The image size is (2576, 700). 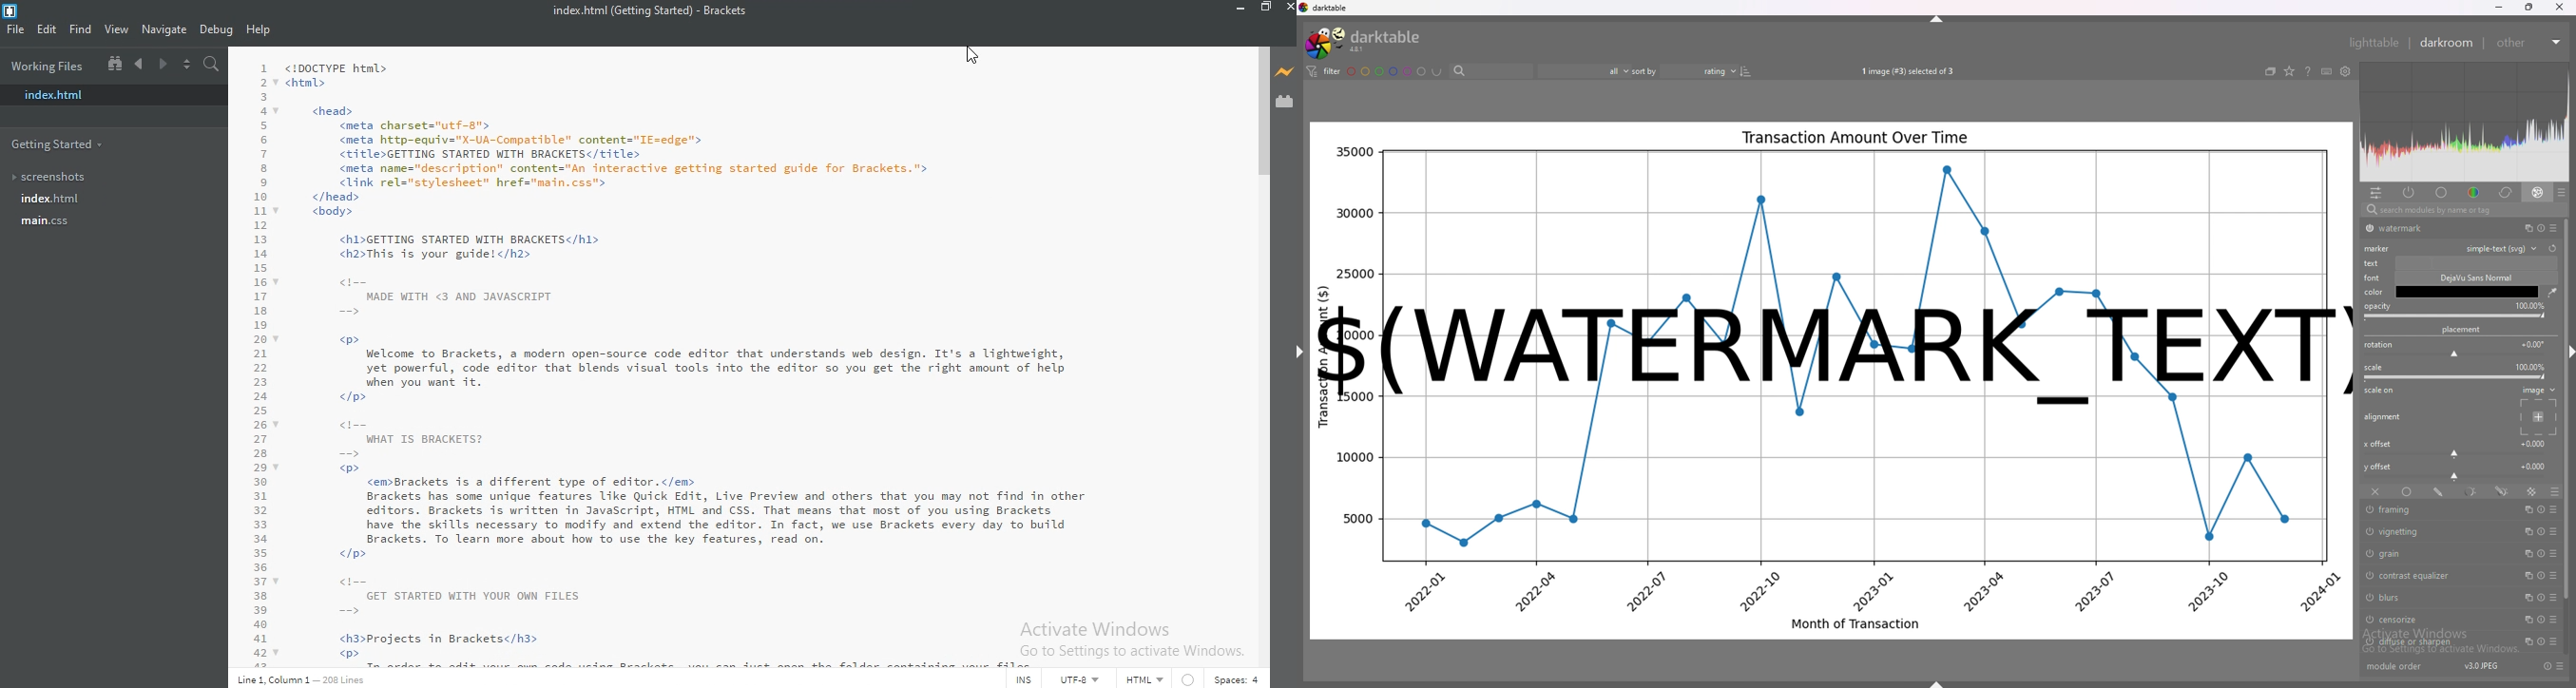 I want to click on color, so click(x=2374, y=292).